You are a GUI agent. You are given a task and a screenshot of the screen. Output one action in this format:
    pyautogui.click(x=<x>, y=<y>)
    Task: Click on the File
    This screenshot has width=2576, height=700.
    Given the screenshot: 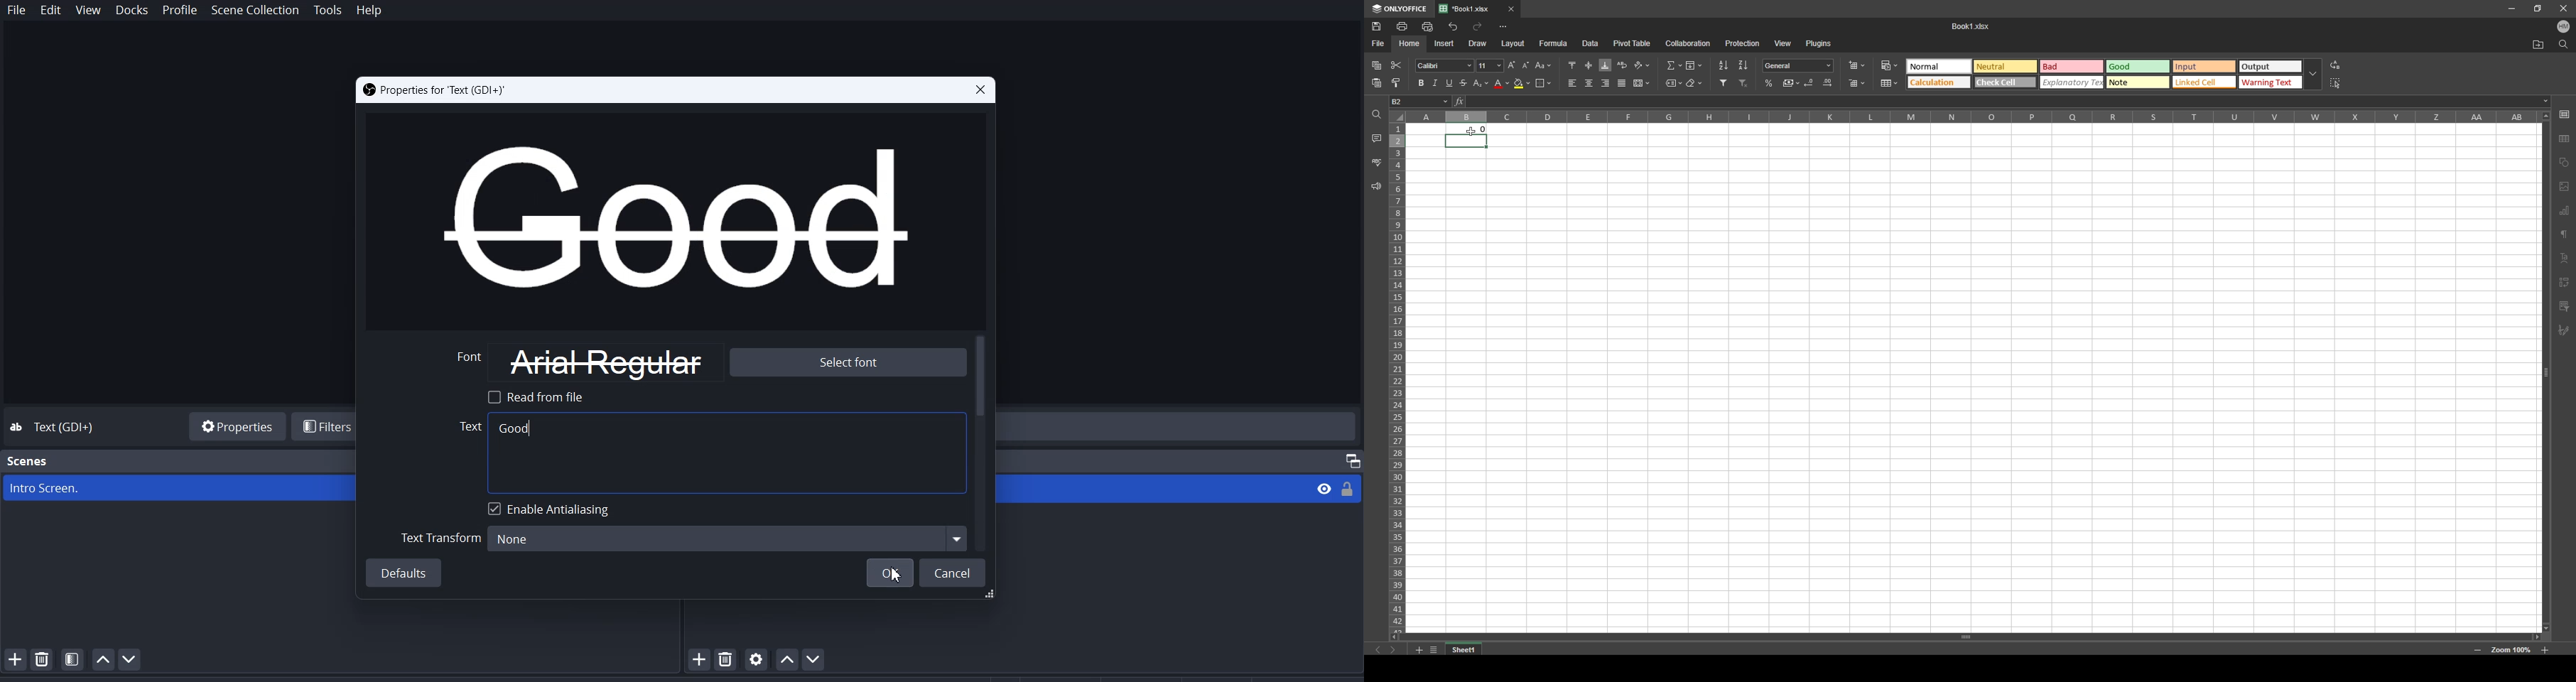 What is the action you would take?
    pyautogui.click(x=17, y=11)
    